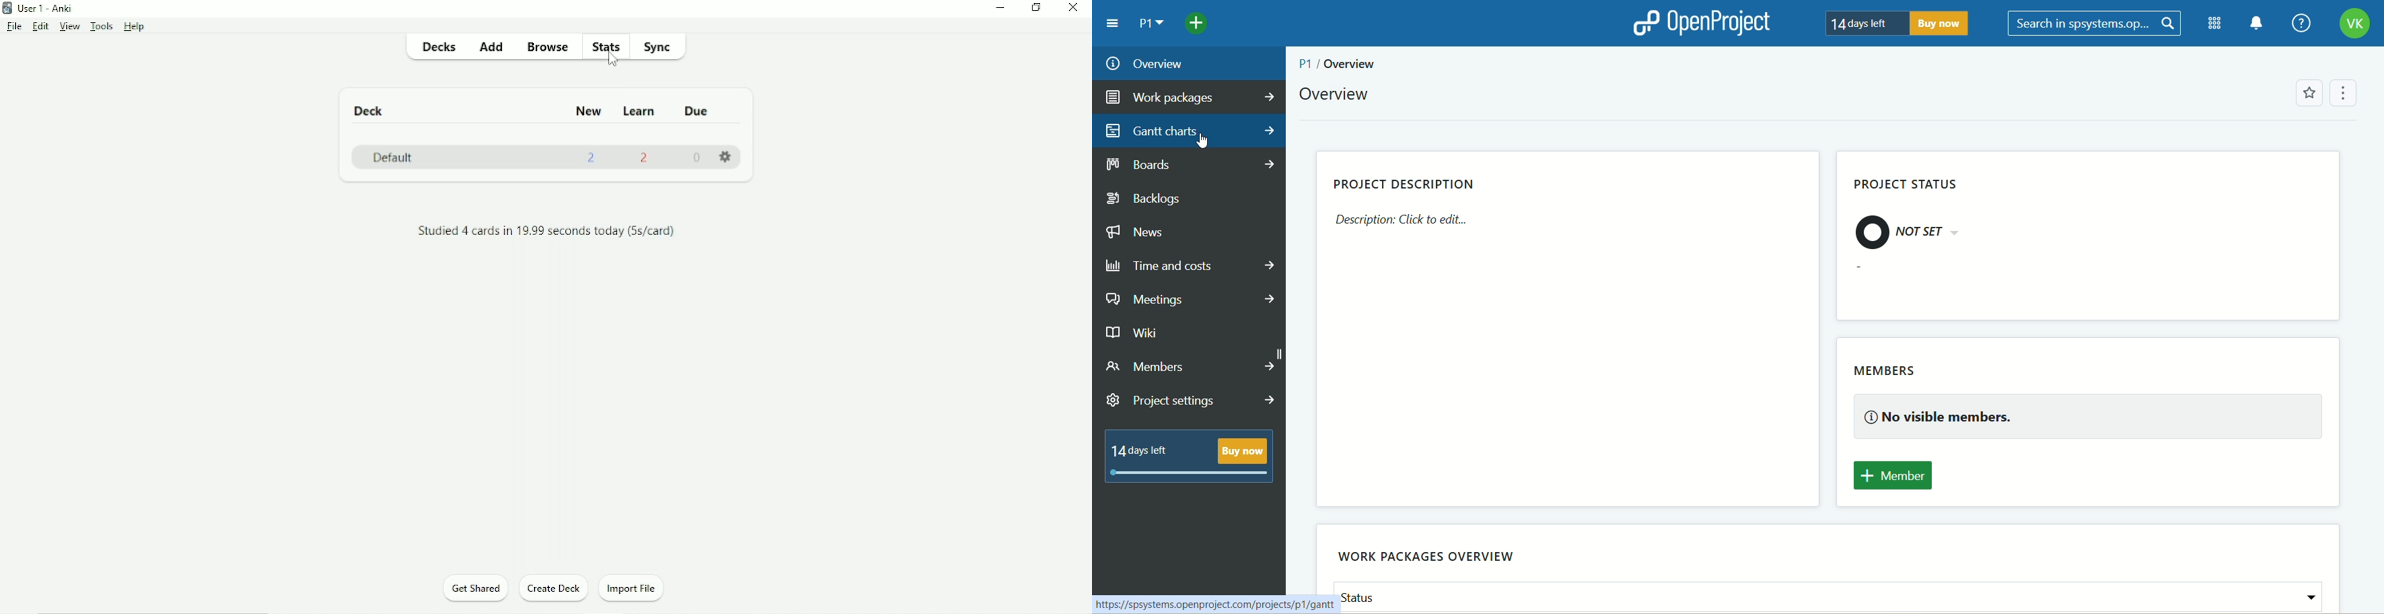 This screenshot has width=2408, height=616. What do you see at coordinates (1190, 266) in the screenshot?
I see `time and costs` at bounding box center [1190, 266].